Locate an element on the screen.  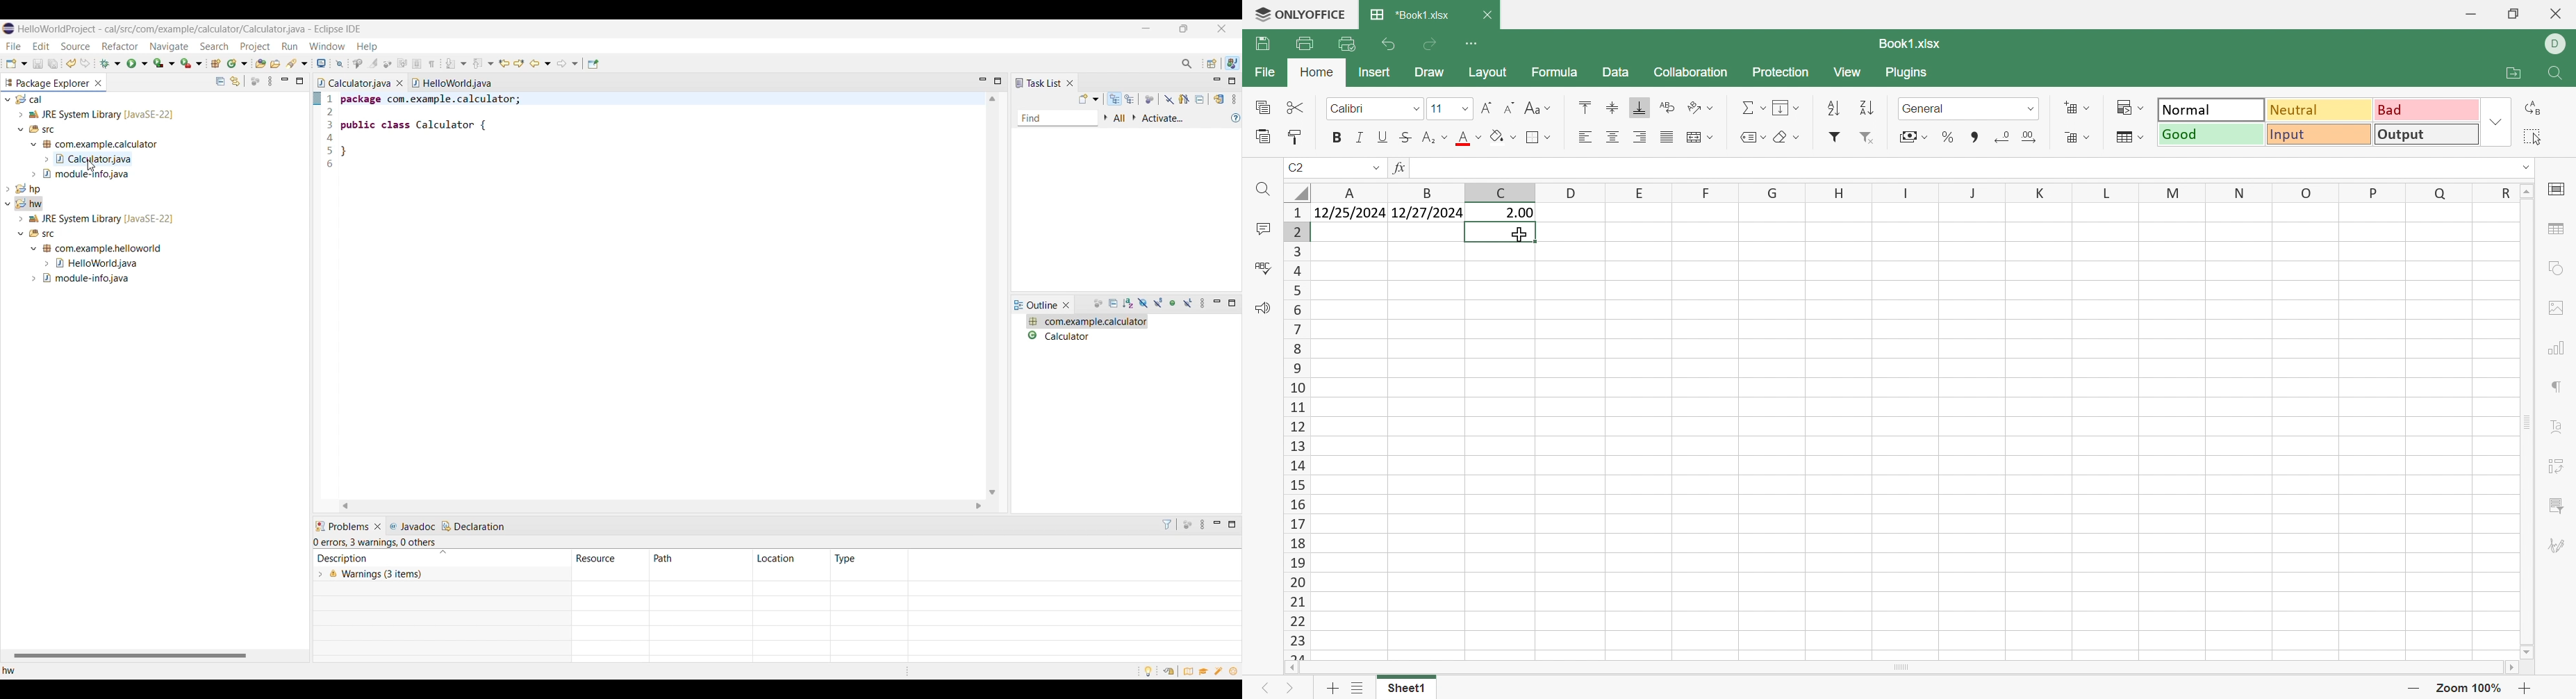
Refactor is located at coordinates (120, 46).